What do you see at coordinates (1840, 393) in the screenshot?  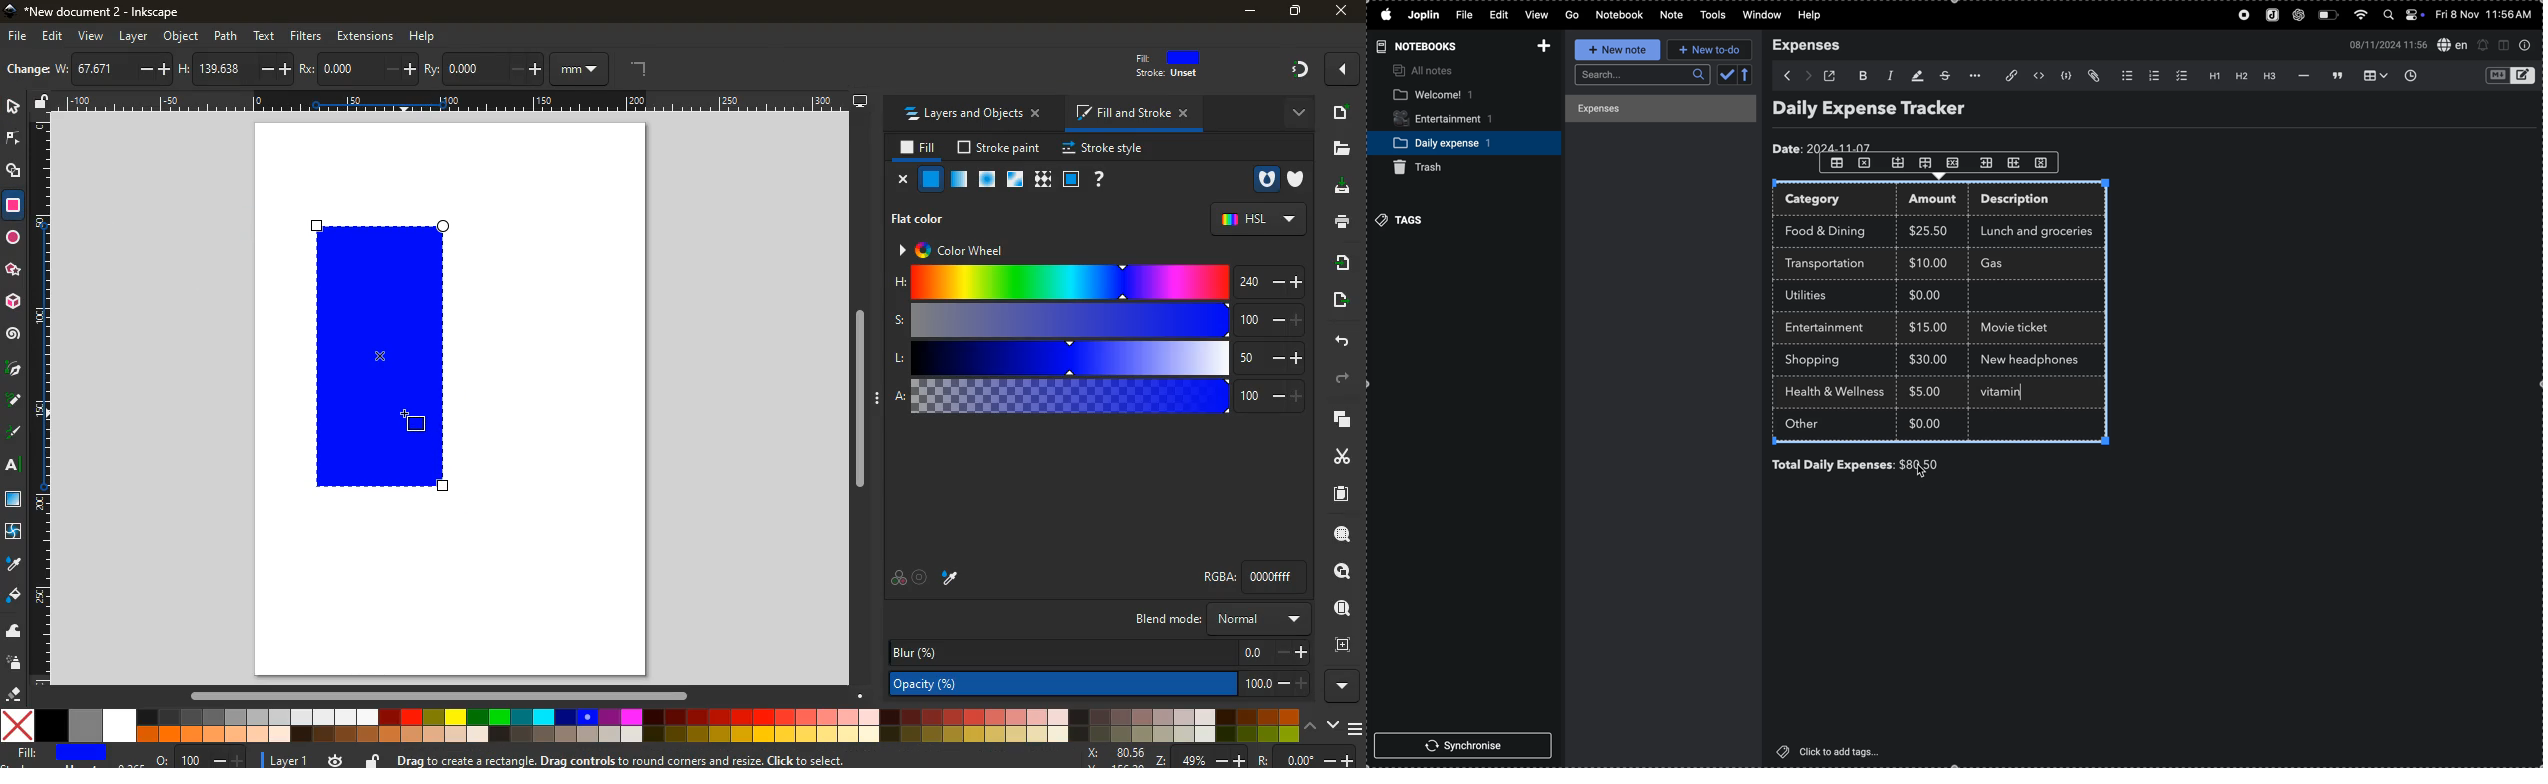 I see `health and wellness` at bounding box center [1840, 393].